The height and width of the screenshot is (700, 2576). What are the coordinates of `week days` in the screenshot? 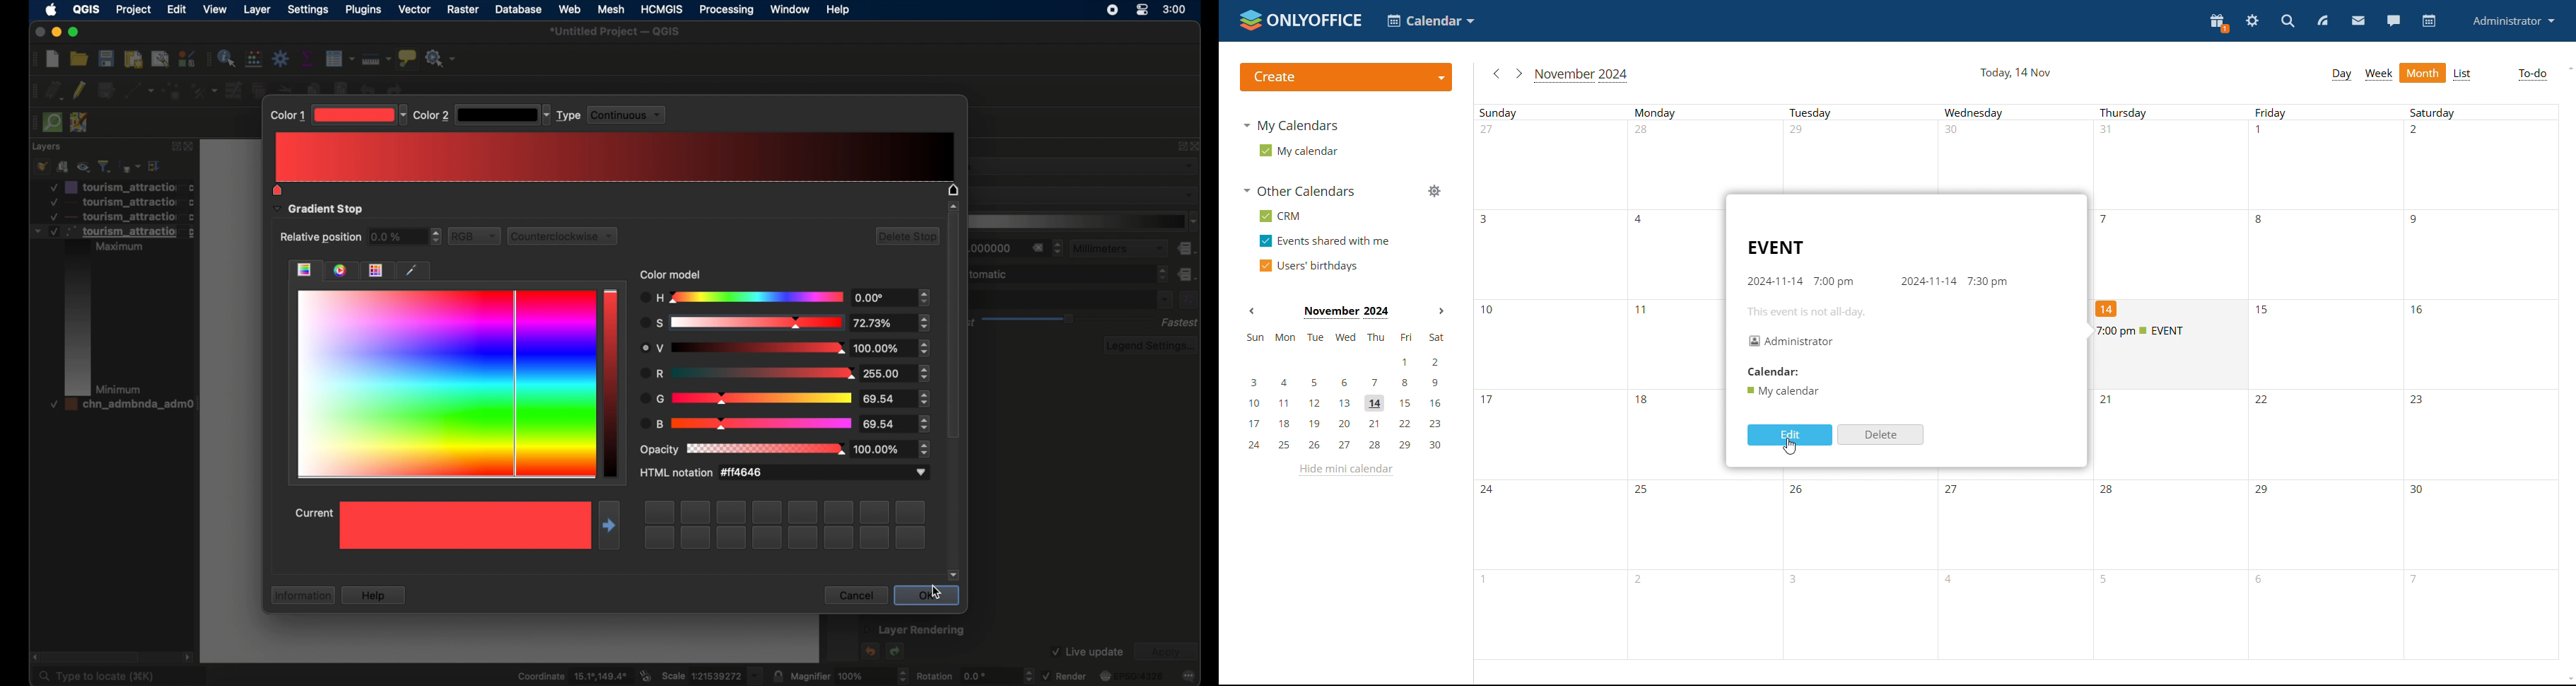 It's located at (2015, 110).